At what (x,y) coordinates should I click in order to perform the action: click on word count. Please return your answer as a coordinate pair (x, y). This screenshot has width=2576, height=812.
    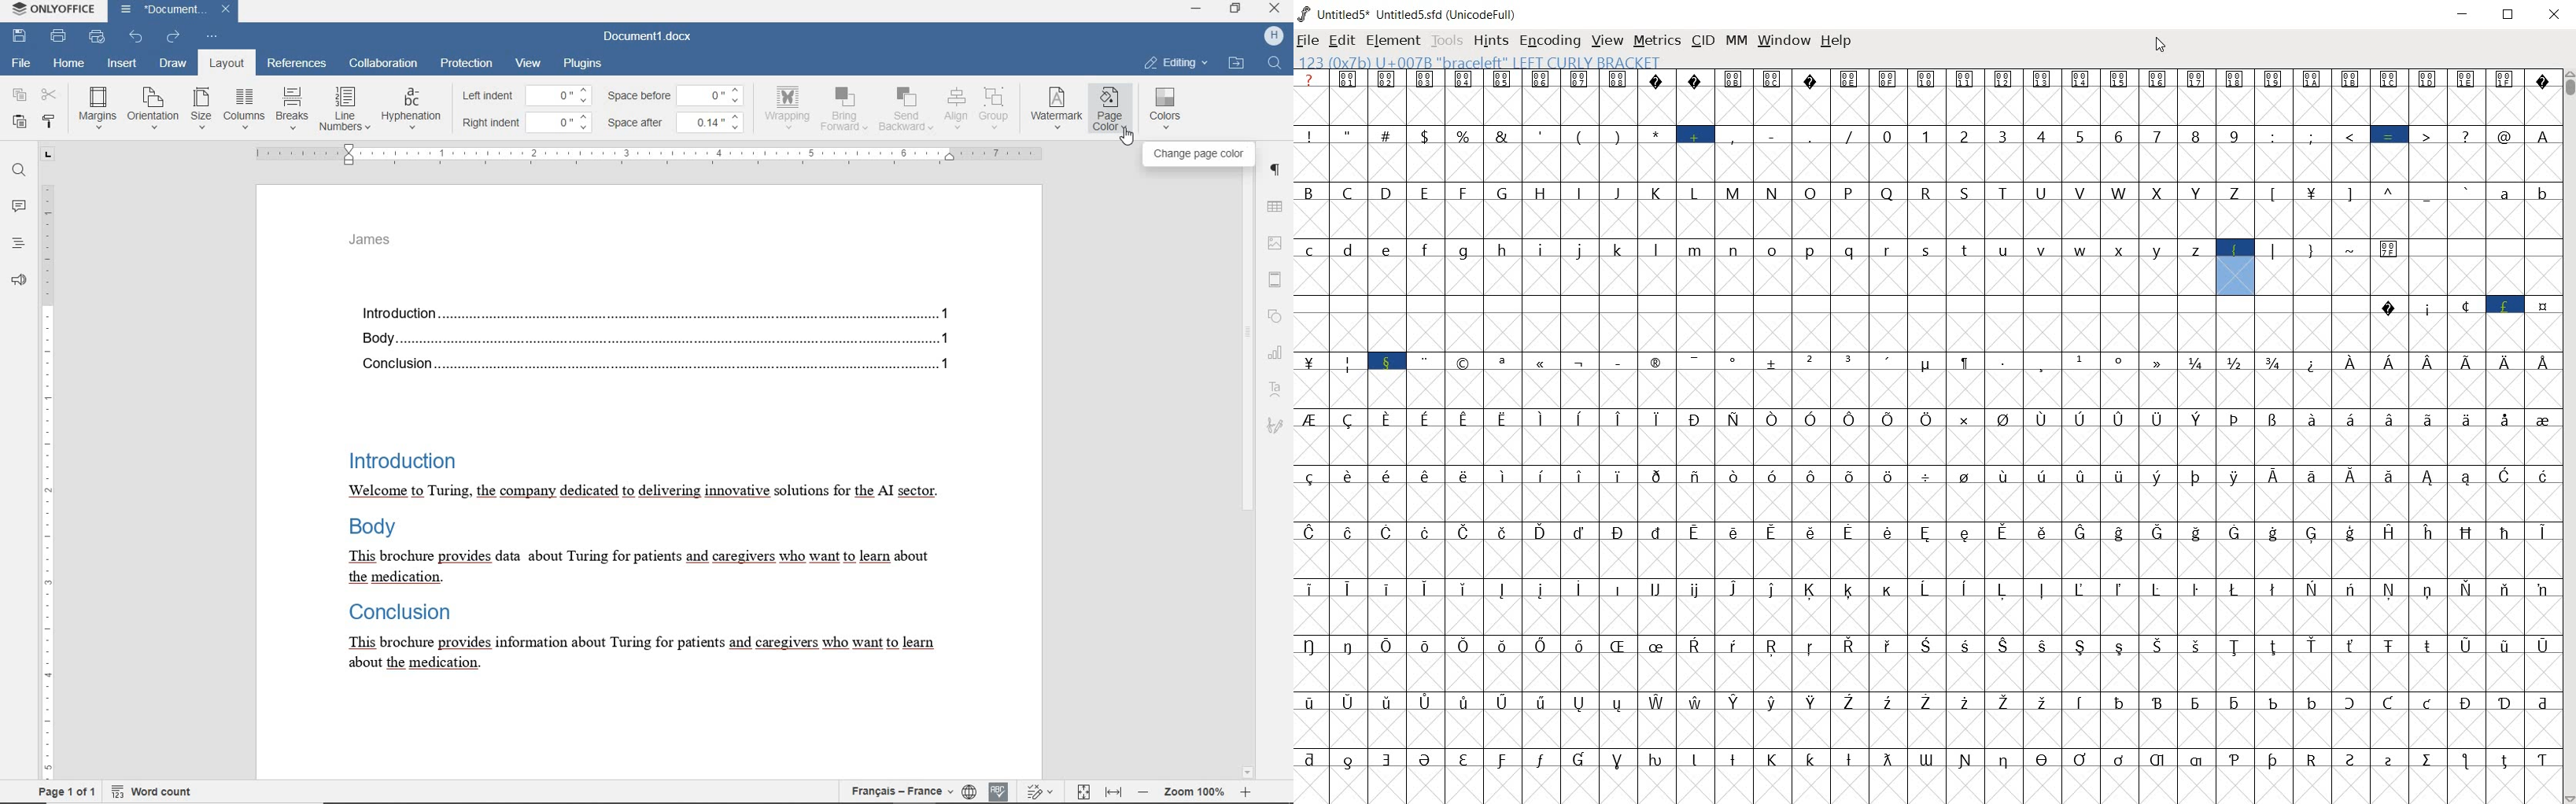
    Looking at the image, I should click on (154, 791).